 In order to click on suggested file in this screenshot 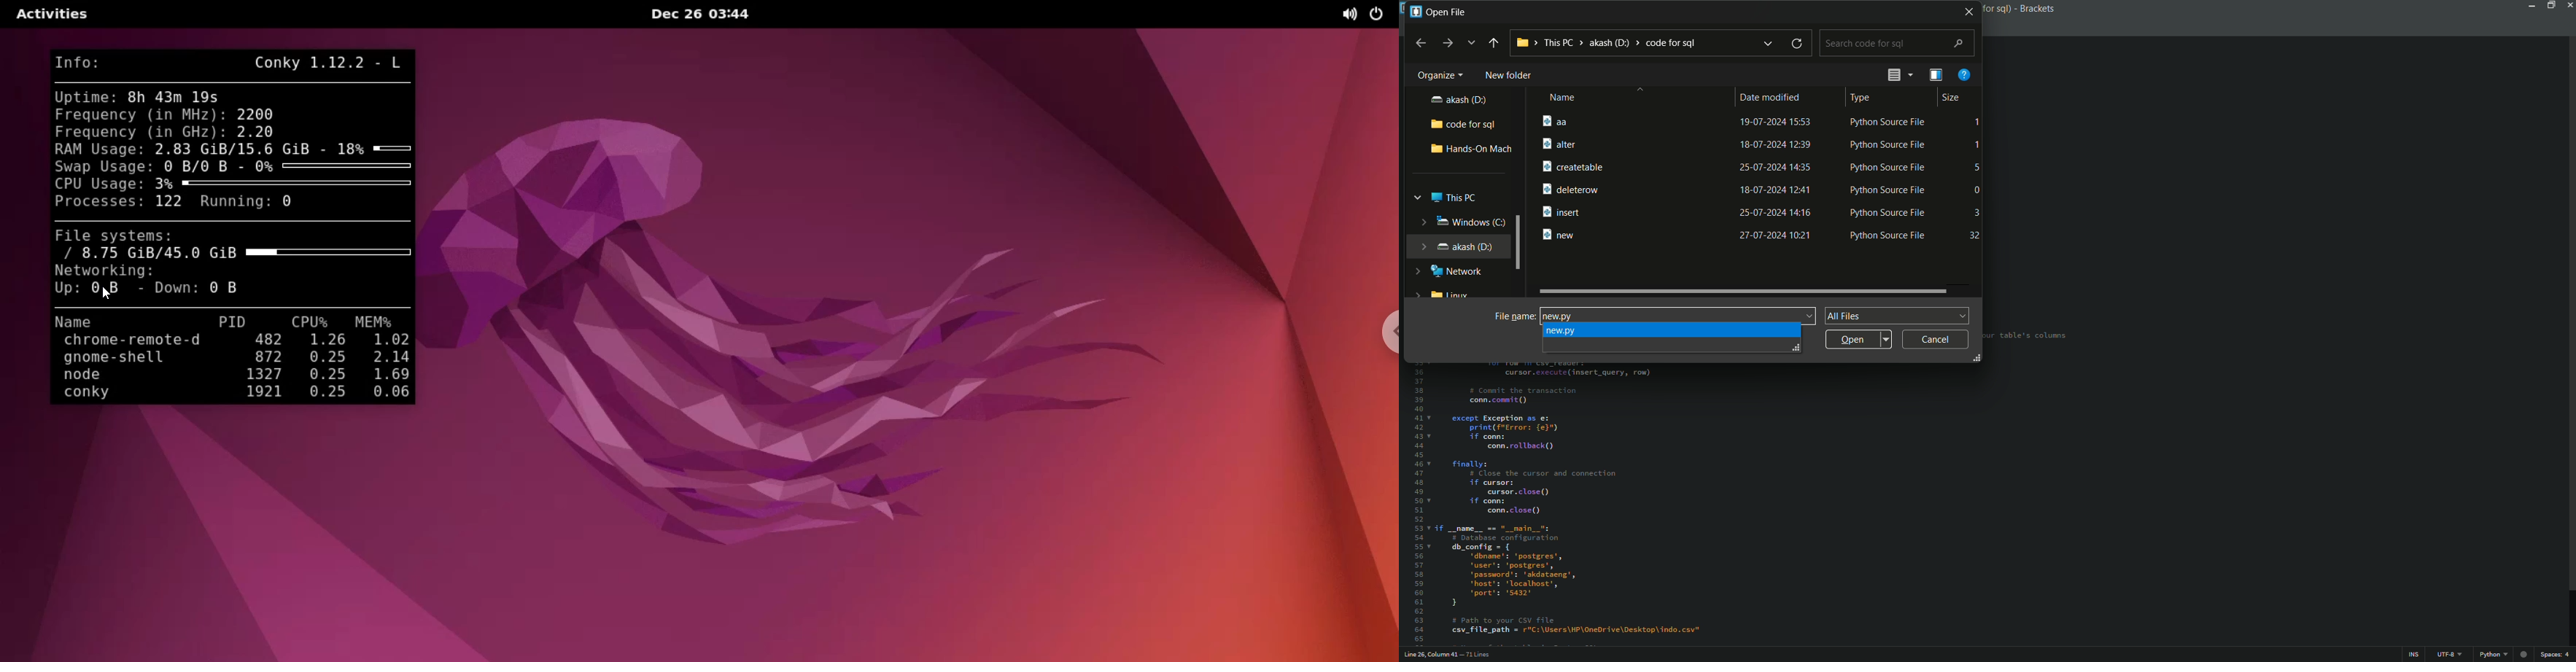, I will do `click(1563, 332)`.